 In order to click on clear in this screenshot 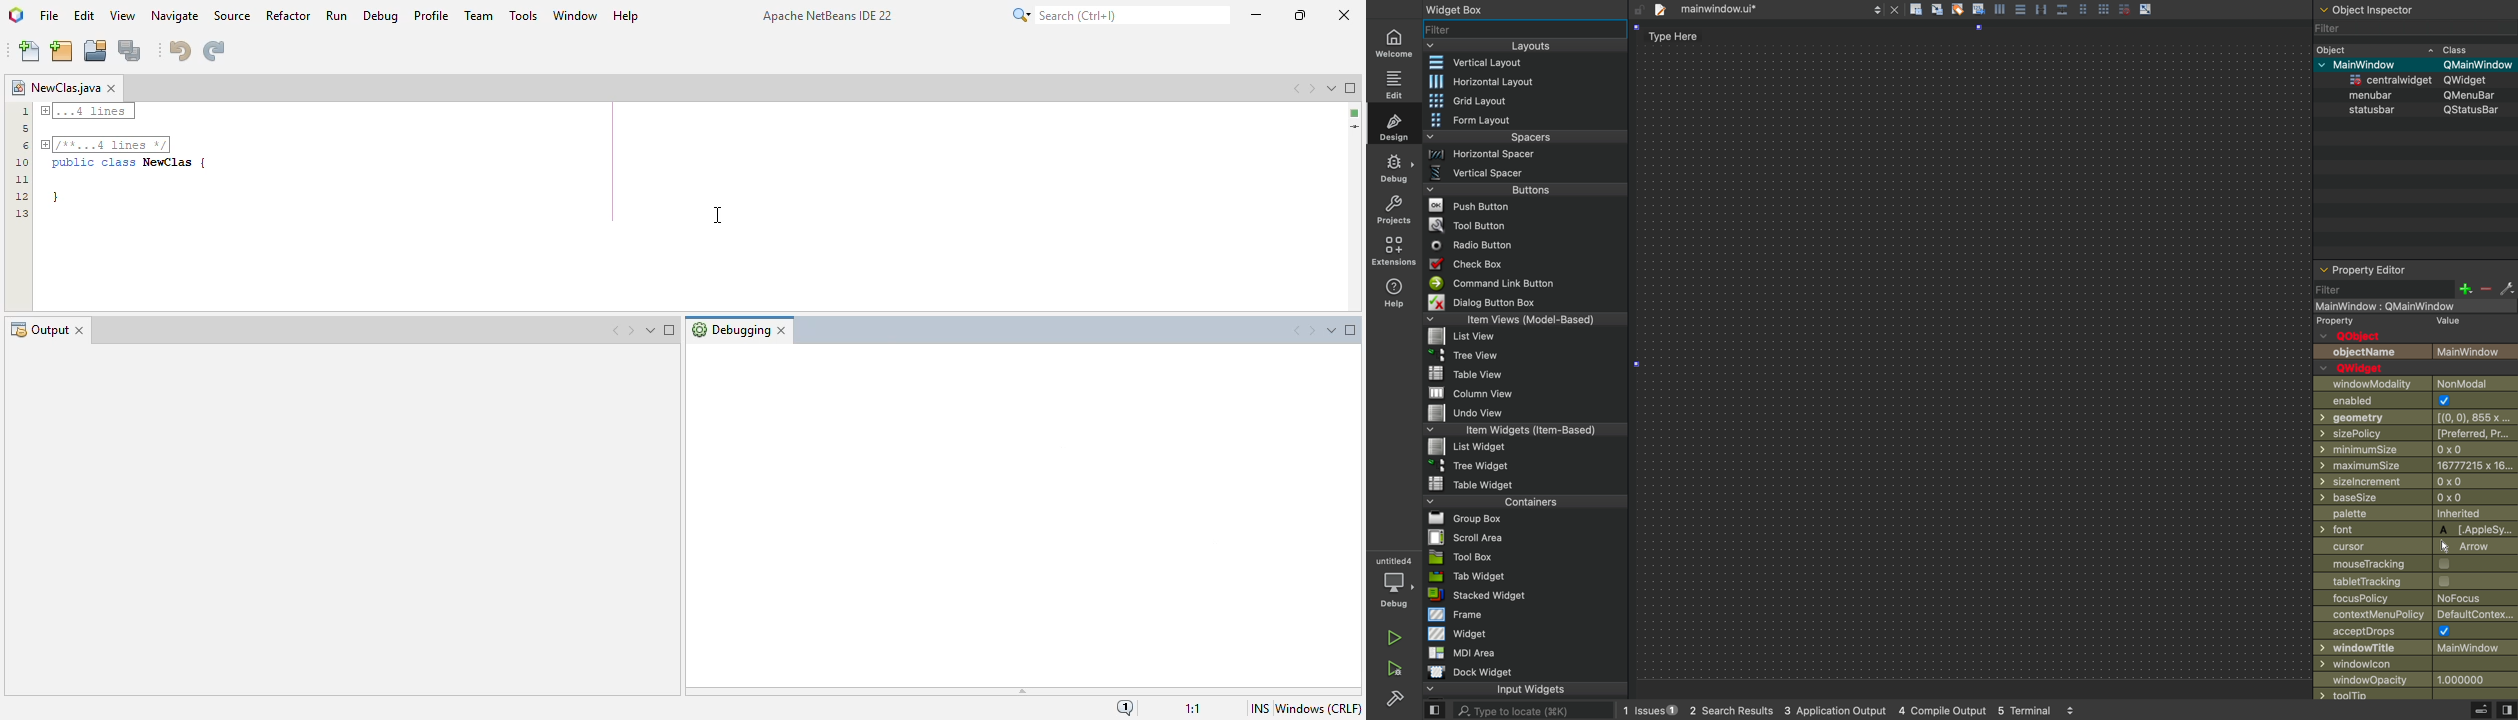, I will do `click(1958, 9)`.